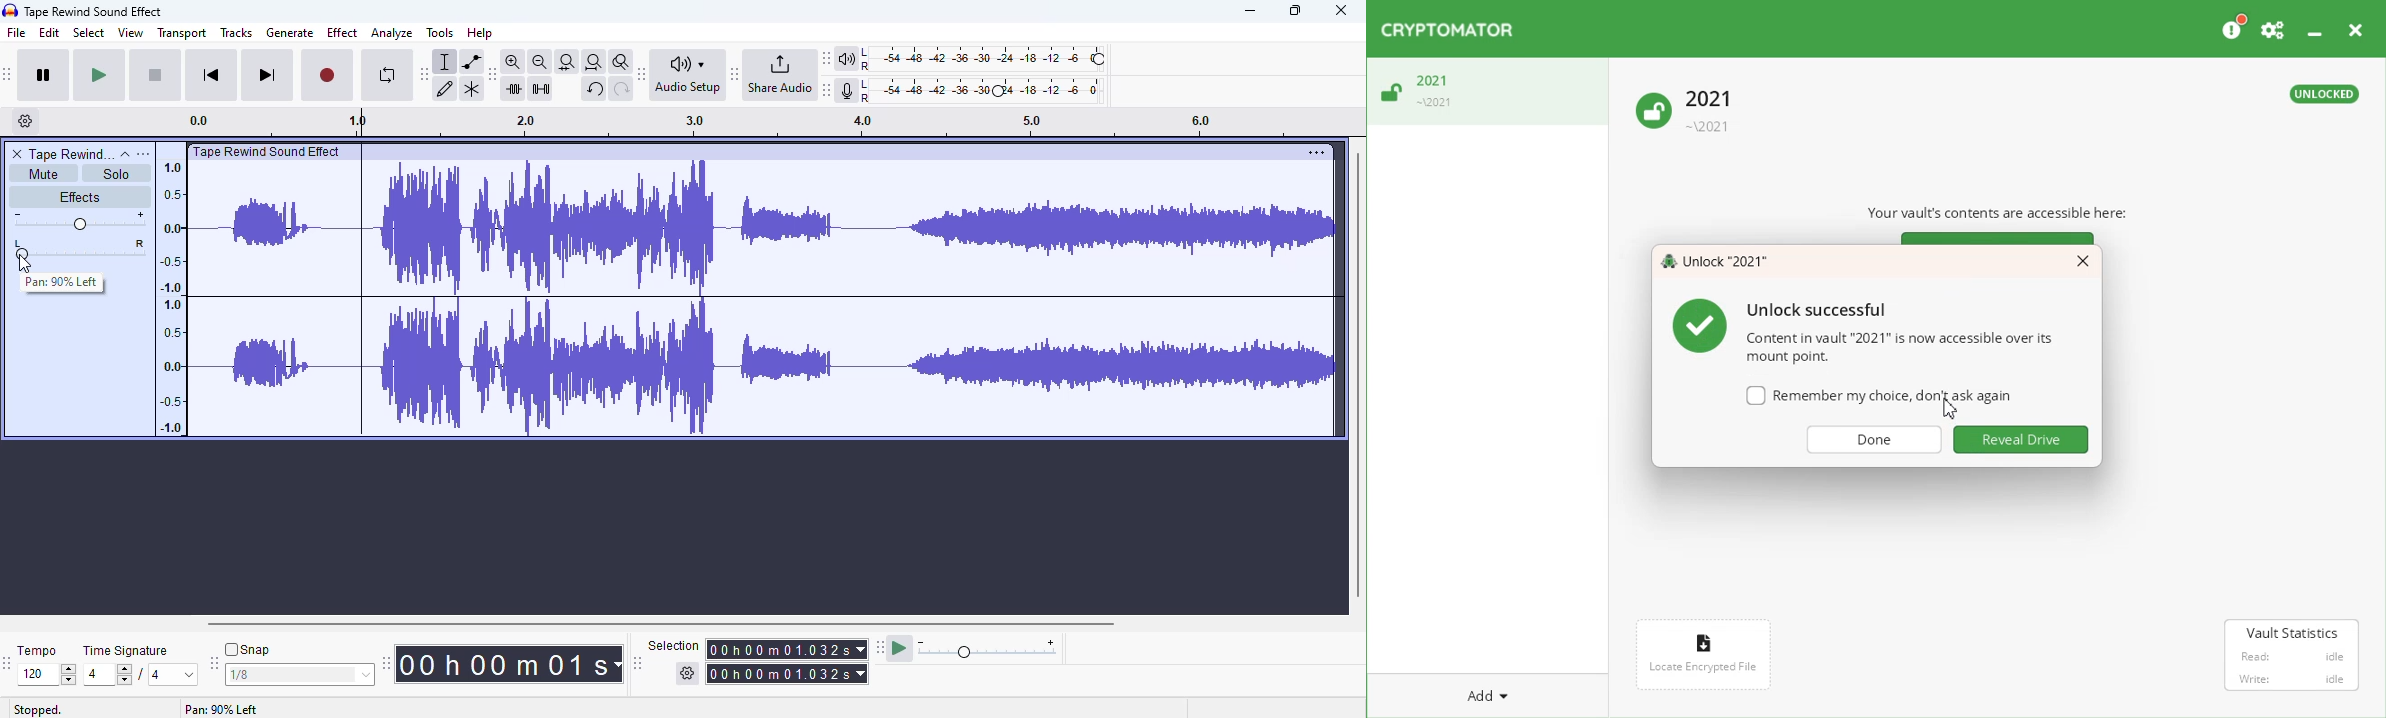  What do you see at coordinates (126, 651) in the screenshot?
I see `time signature` at bounding box center [126, 651].